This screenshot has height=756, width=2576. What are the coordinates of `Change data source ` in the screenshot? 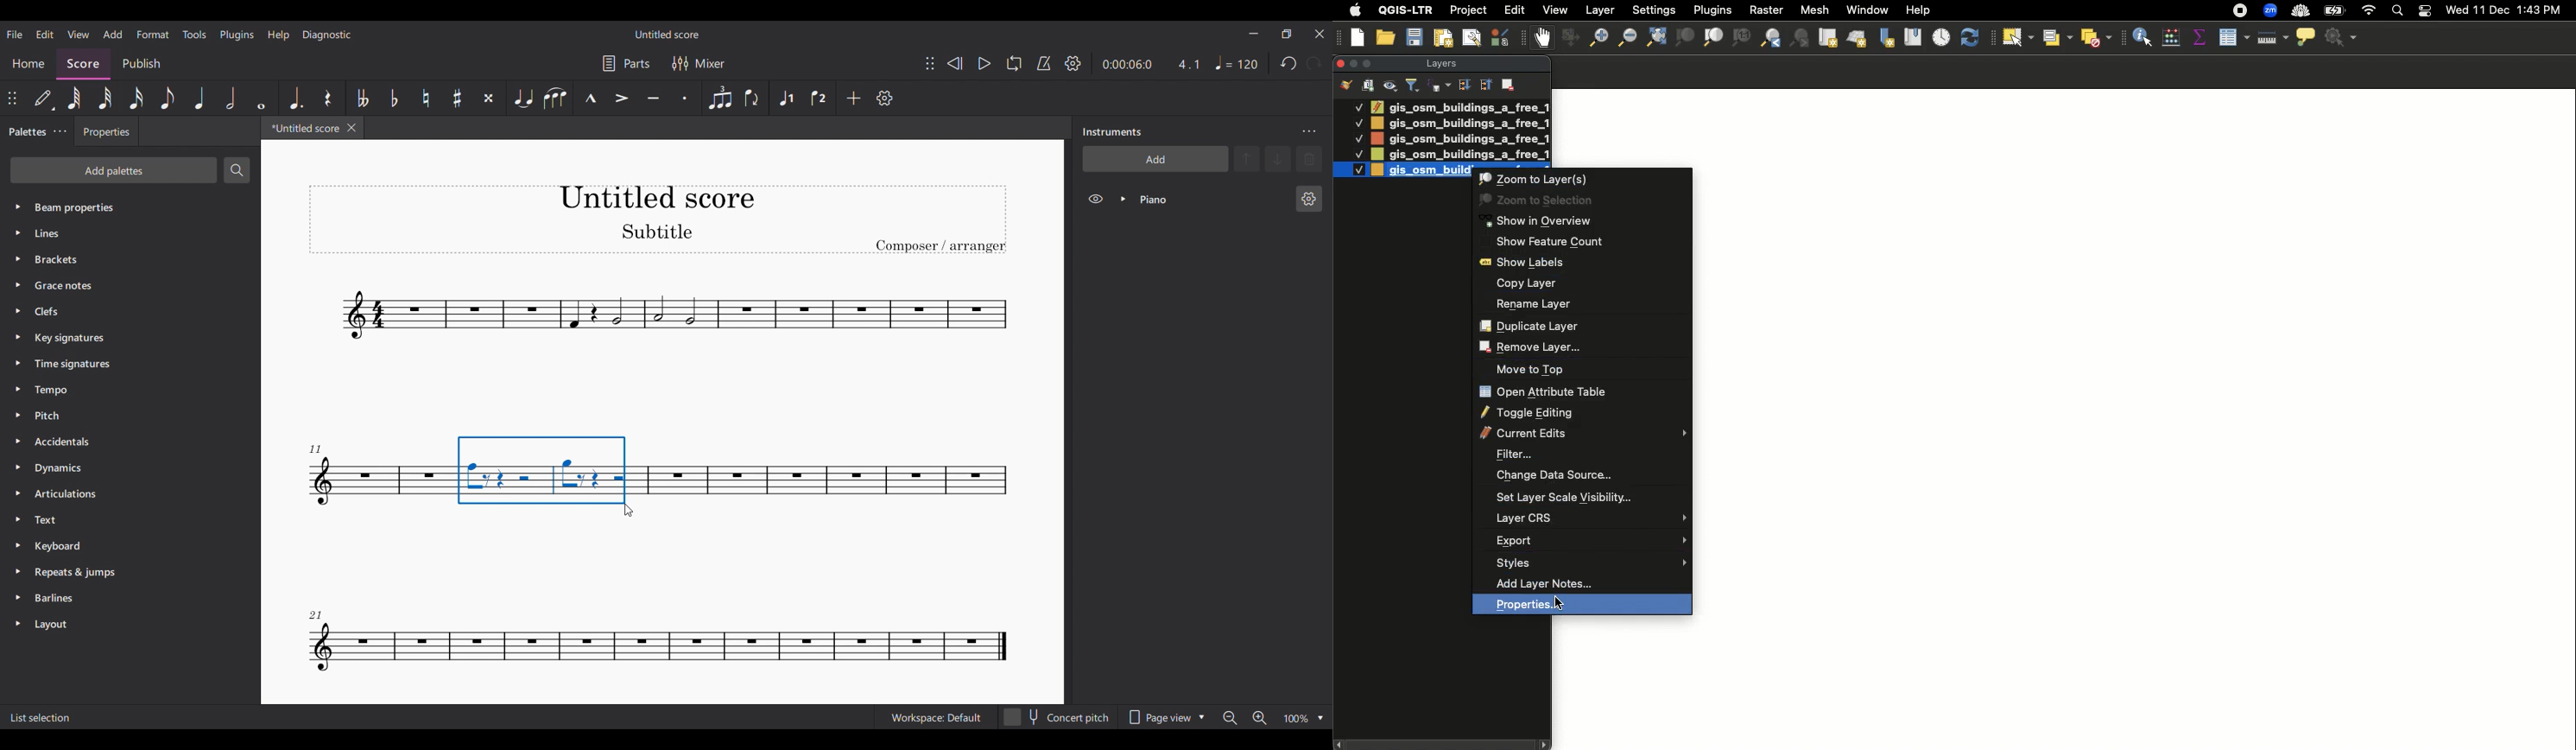 It's located at (1586, 478).